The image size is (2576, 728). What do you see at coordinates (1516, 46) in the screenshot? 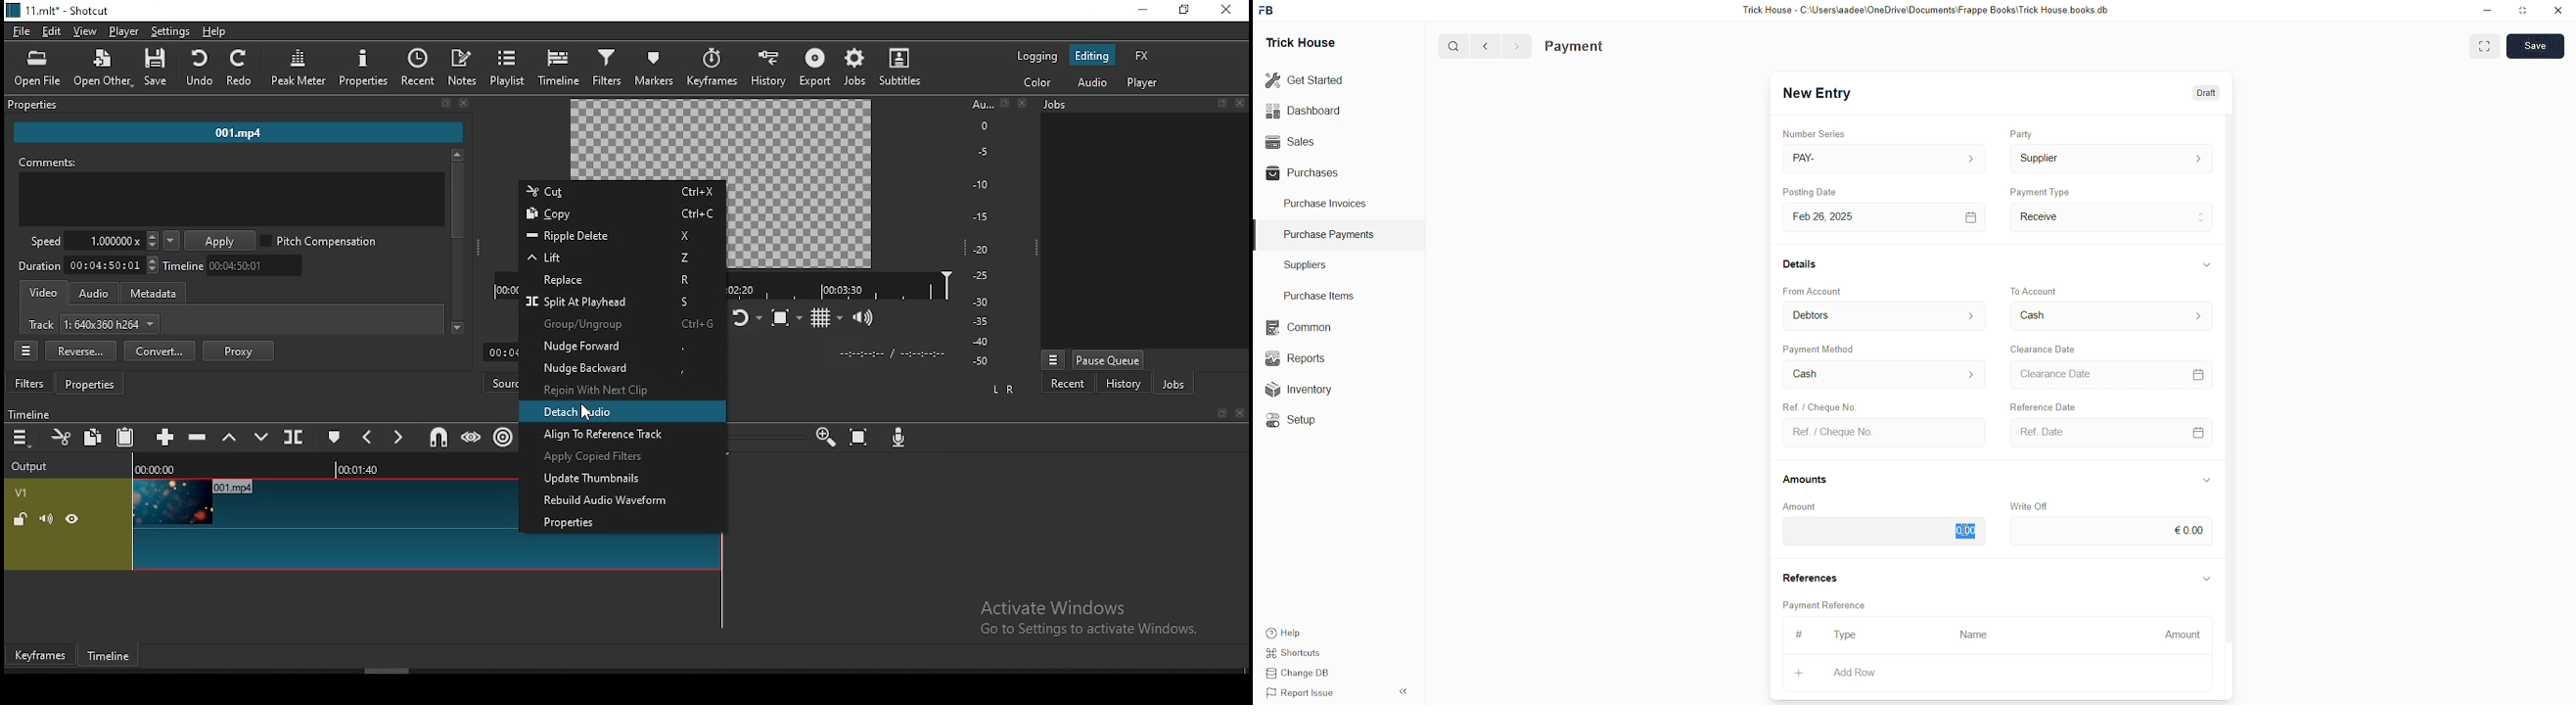
I see `forward` at bounding box center [1516, 46].